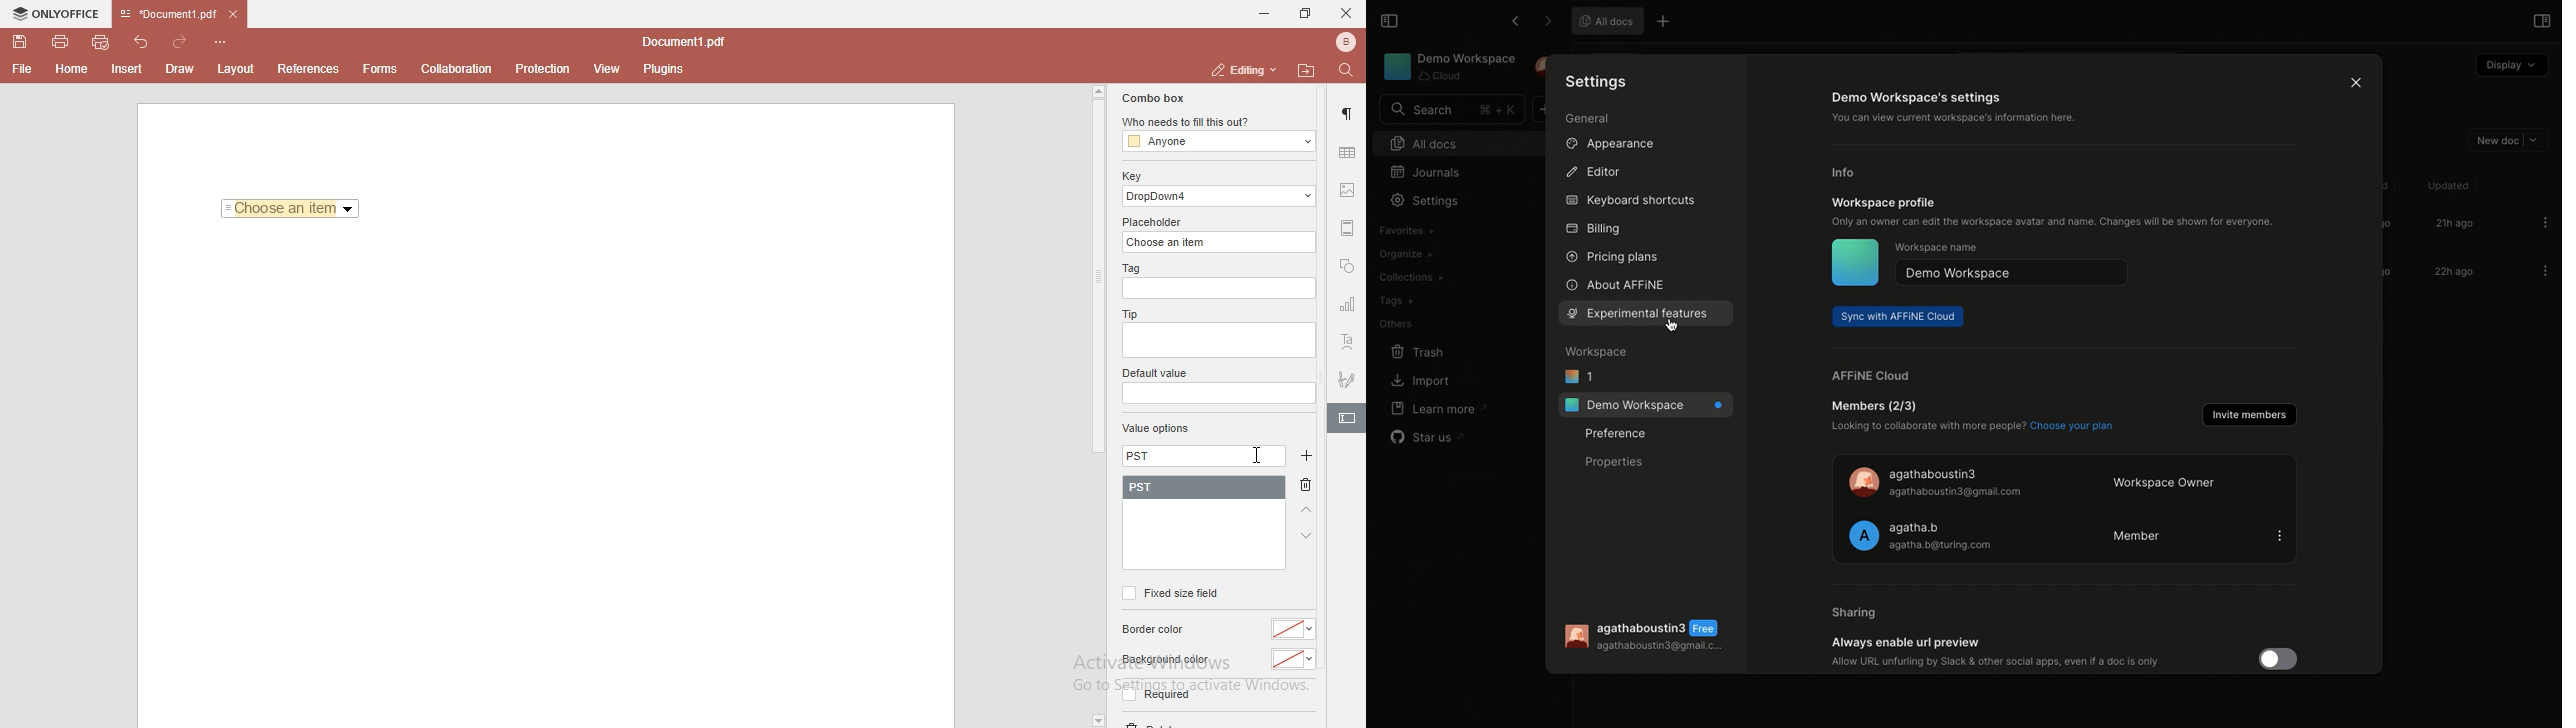 The width and height of the screenshot is (2576, 728). What do you see at coordinates (184, 68) in the screenshot?
I see `Draw` at bounding box center [184, 68].